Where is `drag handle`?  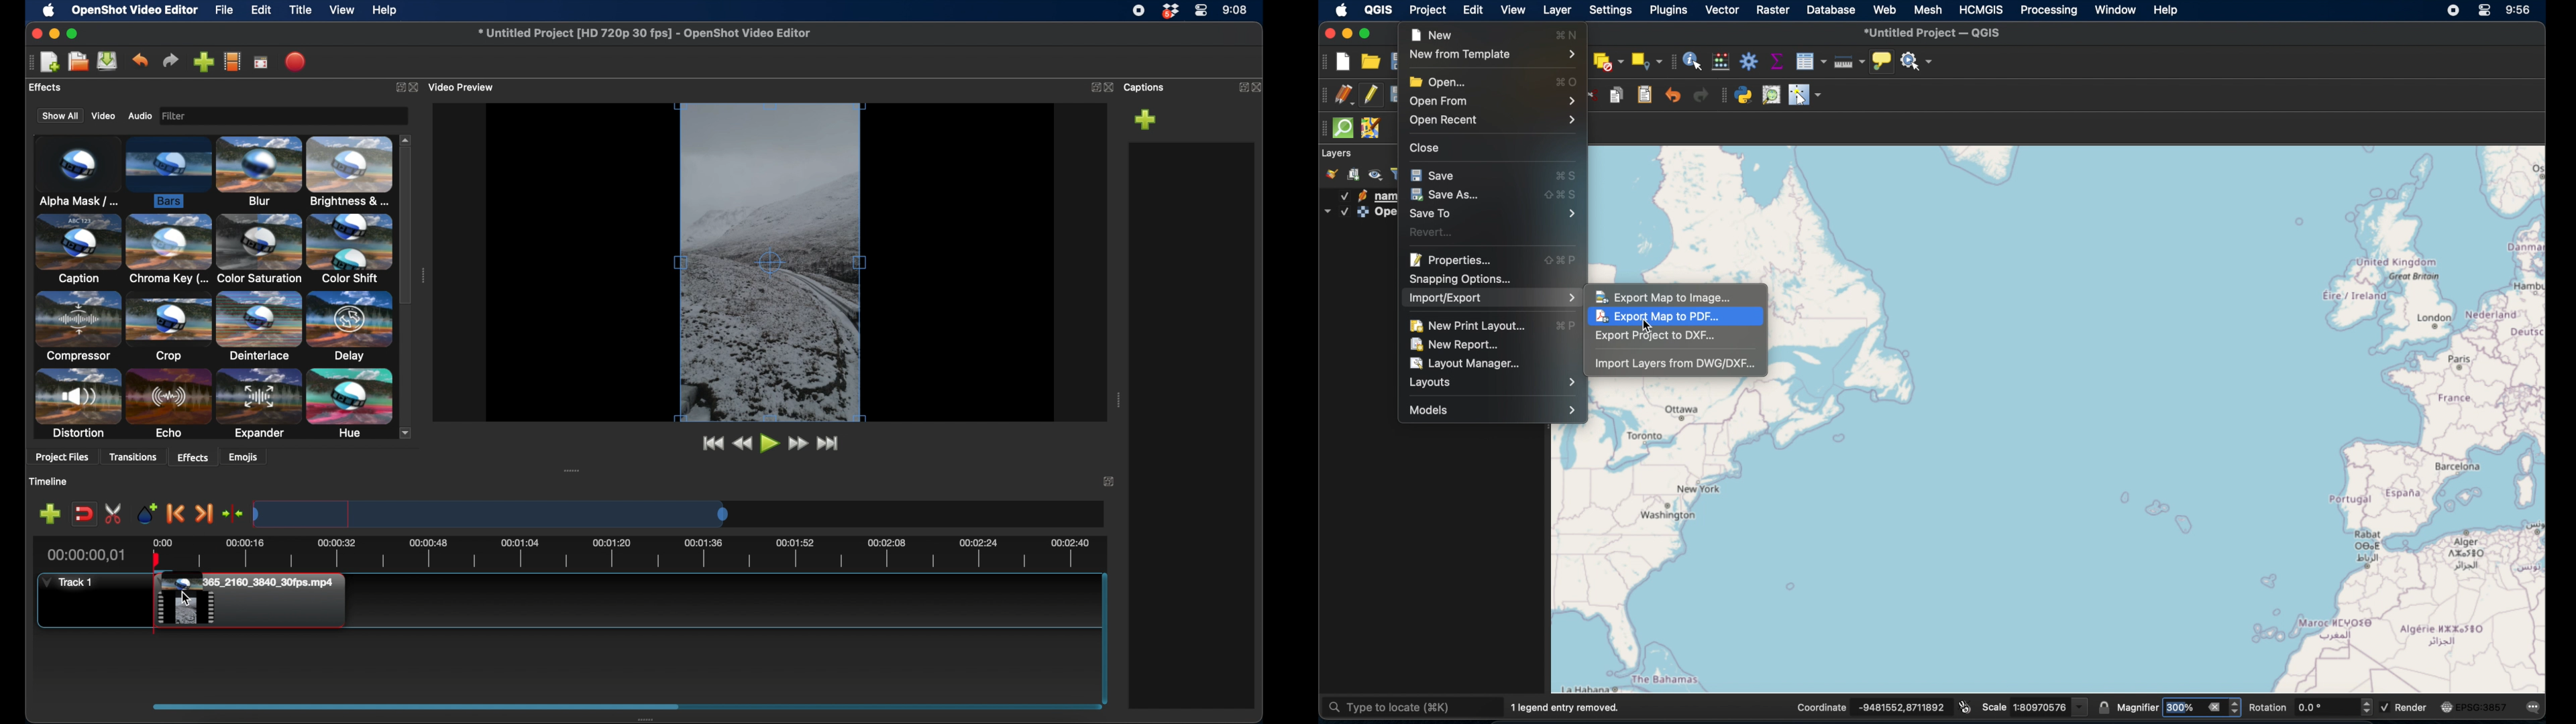 drag handle is located at coordinates (1118, 400).